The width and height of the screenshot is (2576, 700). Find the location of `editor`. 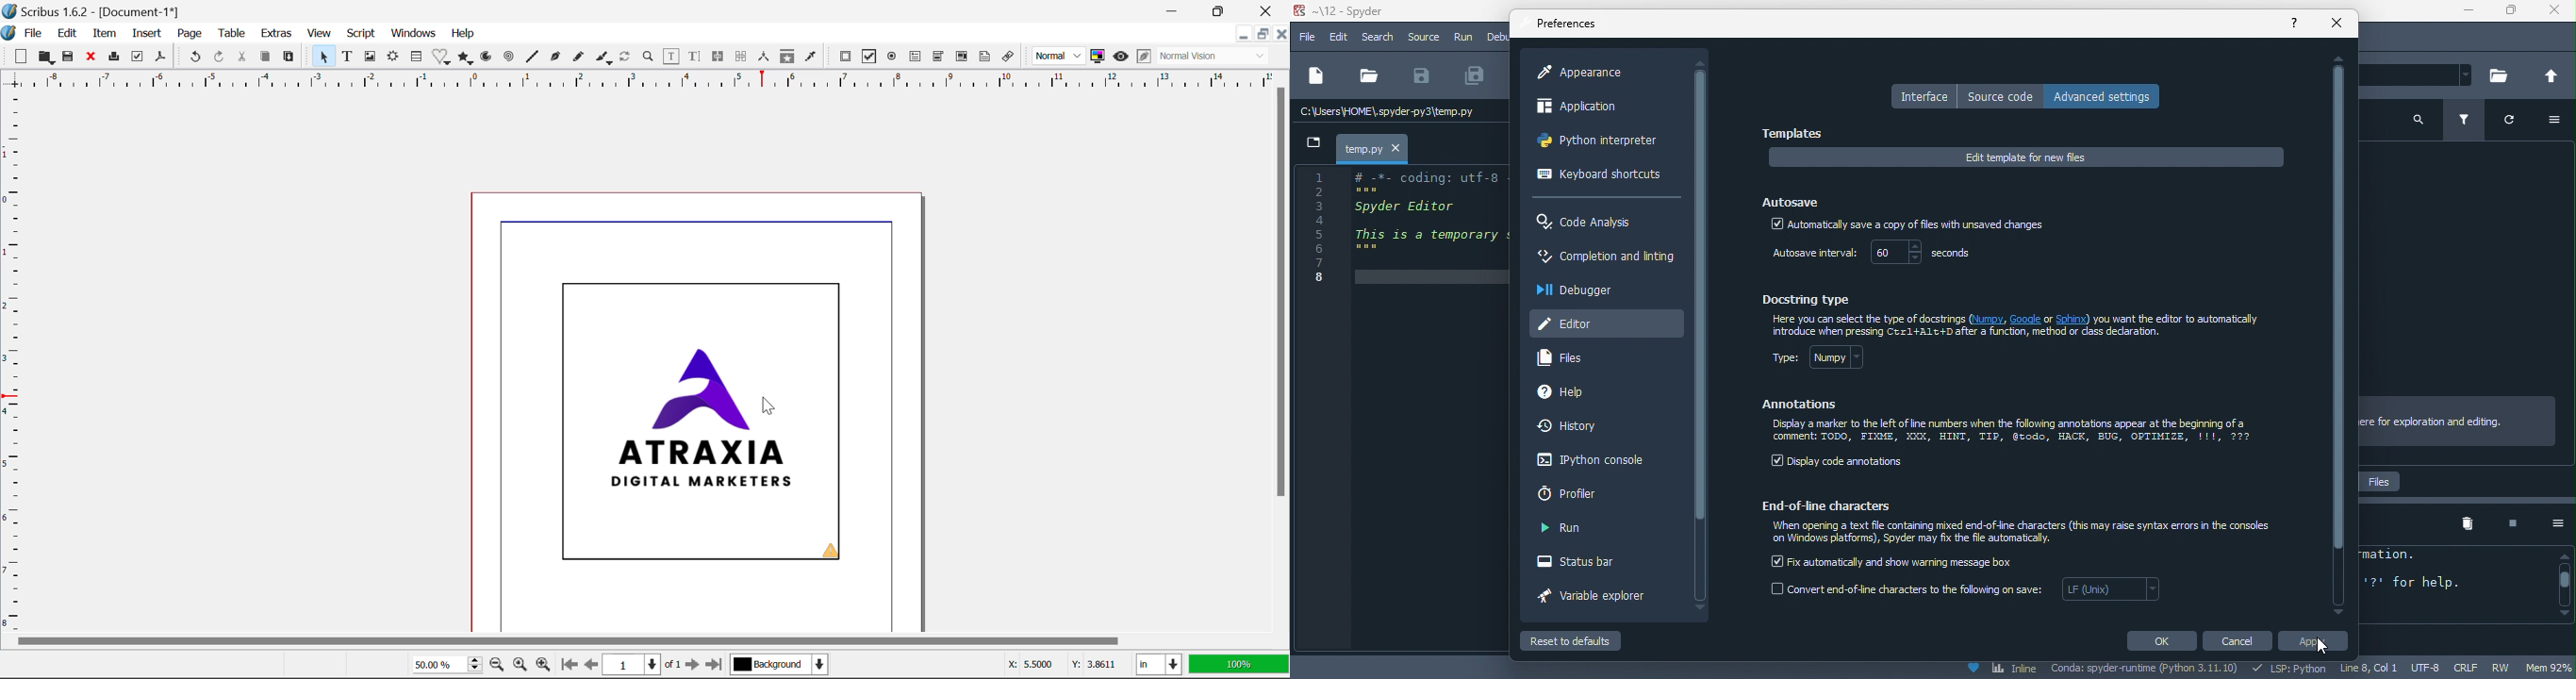

editor is located at coordinates (1606, 322).